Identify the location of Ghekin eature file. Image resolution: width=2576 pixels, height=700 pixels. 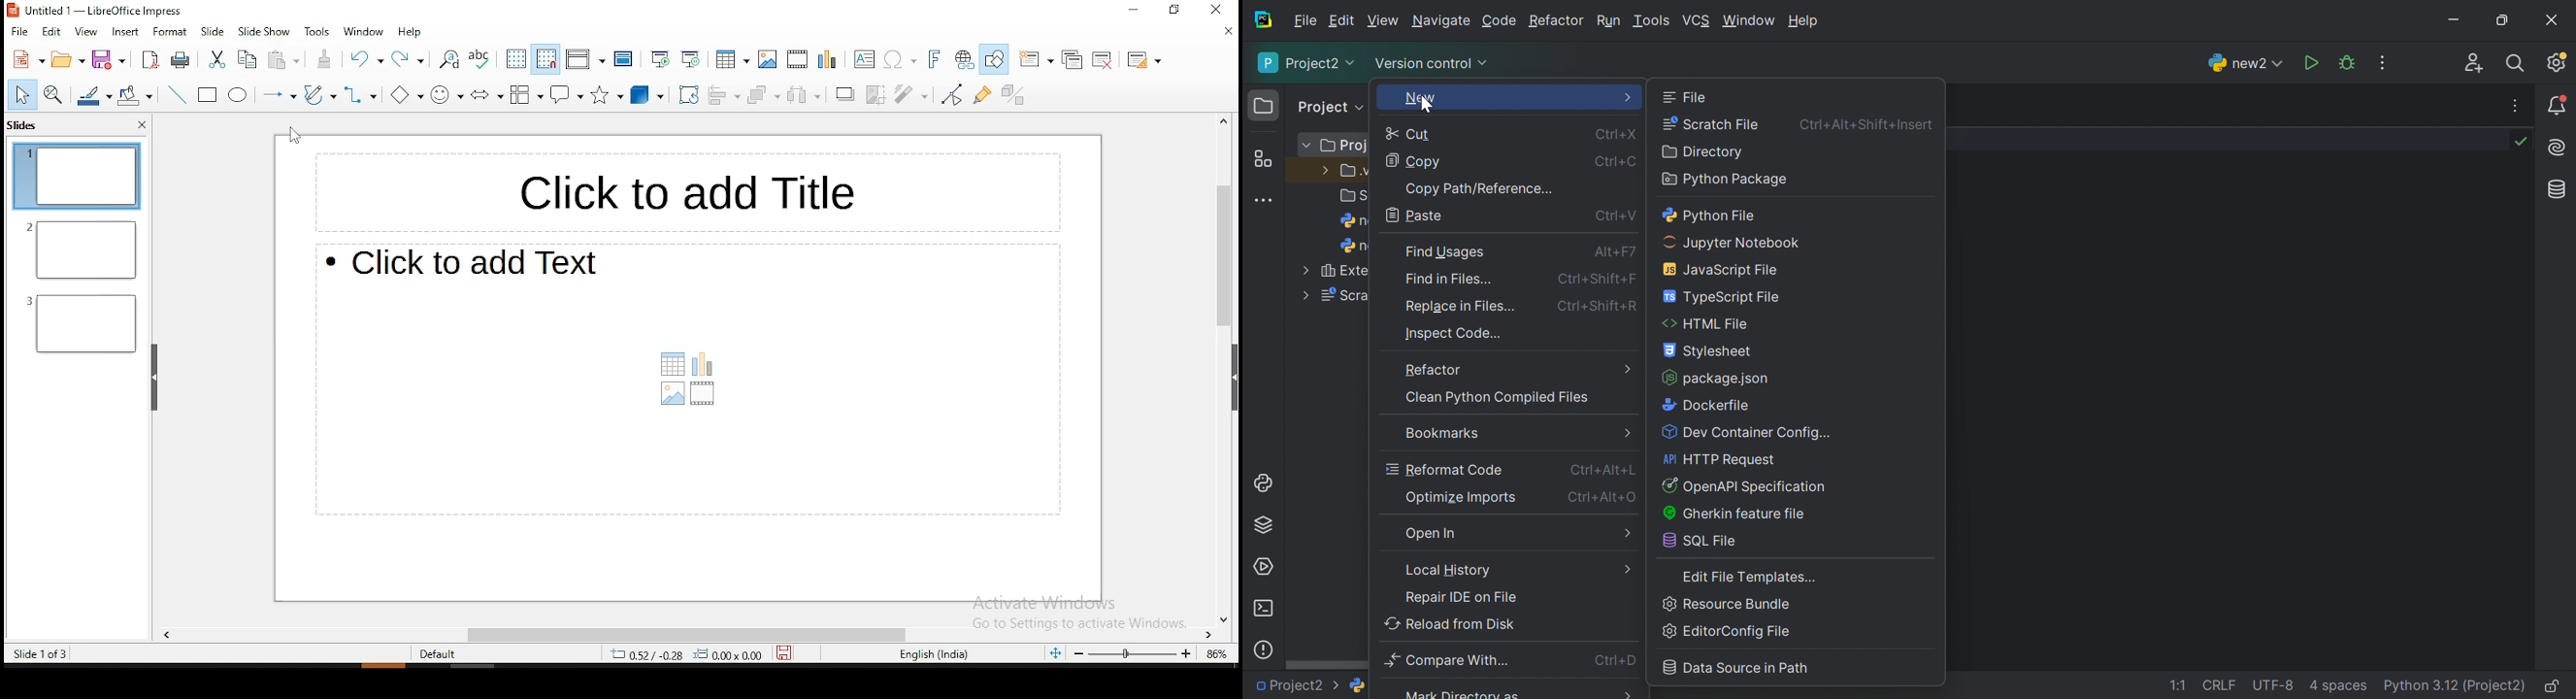
(1740, 515).